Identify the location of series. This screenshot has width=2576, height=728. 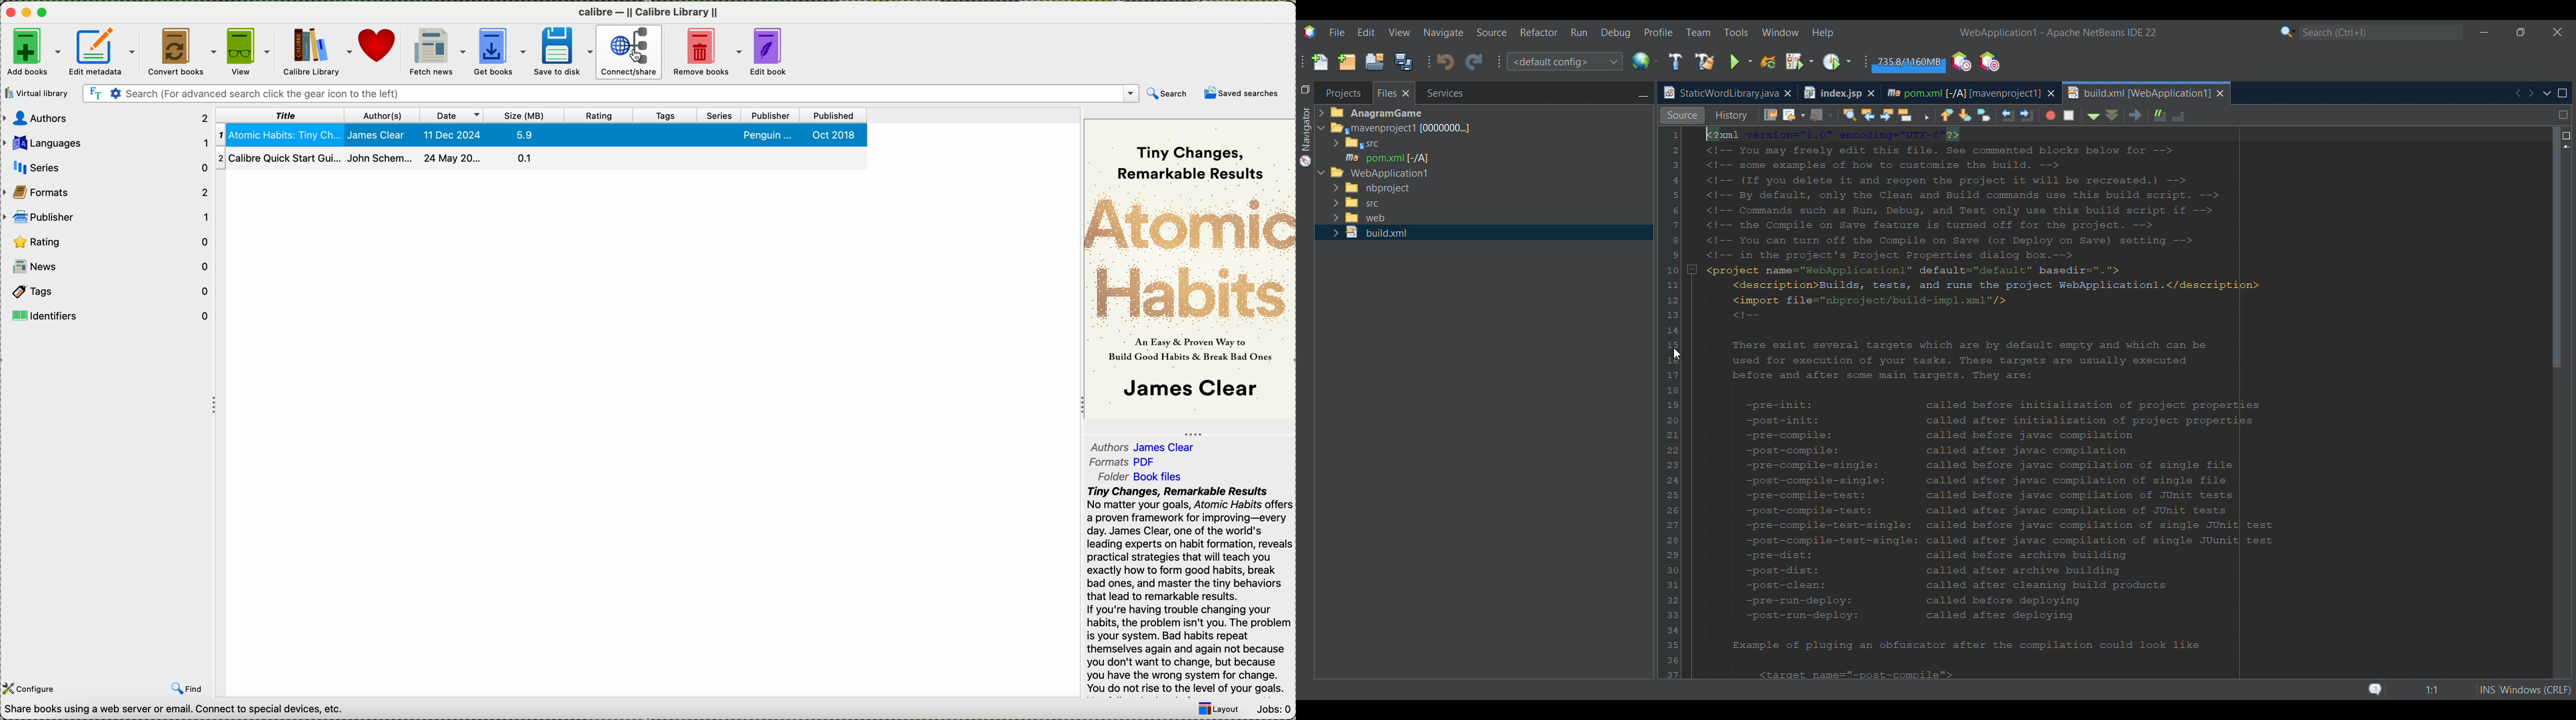
(720, 115).